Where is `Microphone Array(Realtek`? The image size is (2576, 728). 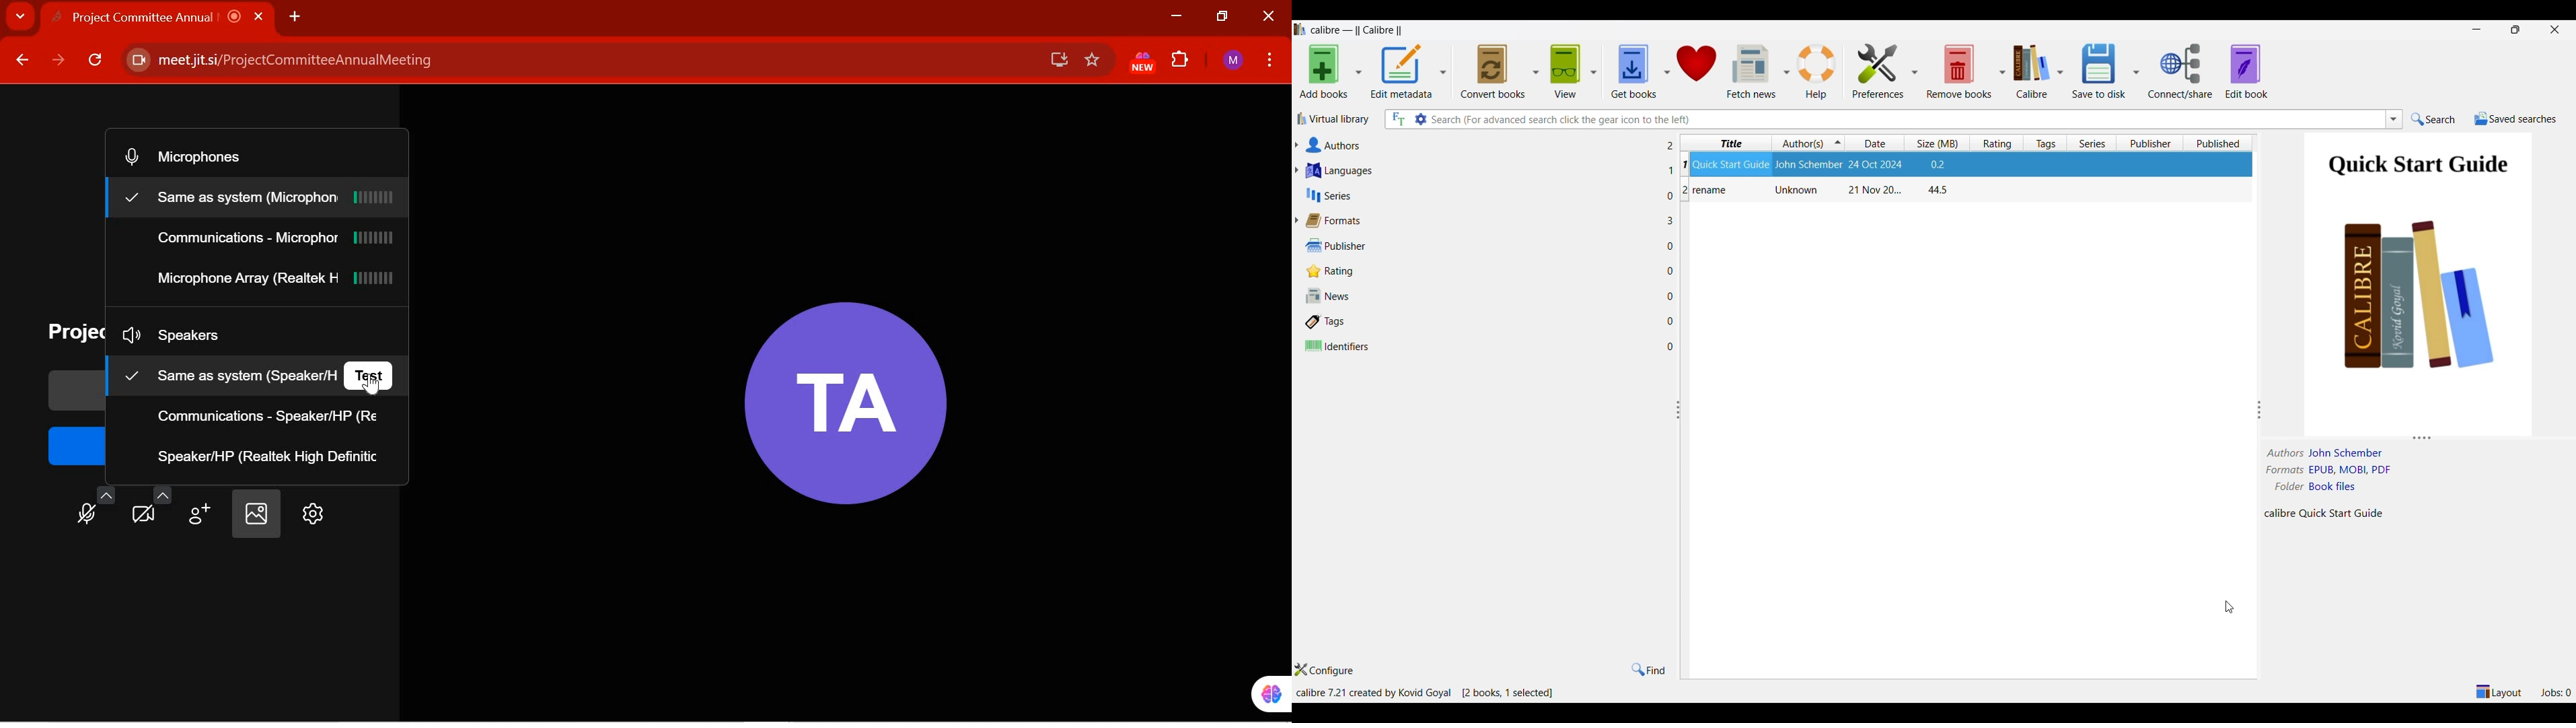
Microphone Array(Realtek is located at coordinates (274, 280).